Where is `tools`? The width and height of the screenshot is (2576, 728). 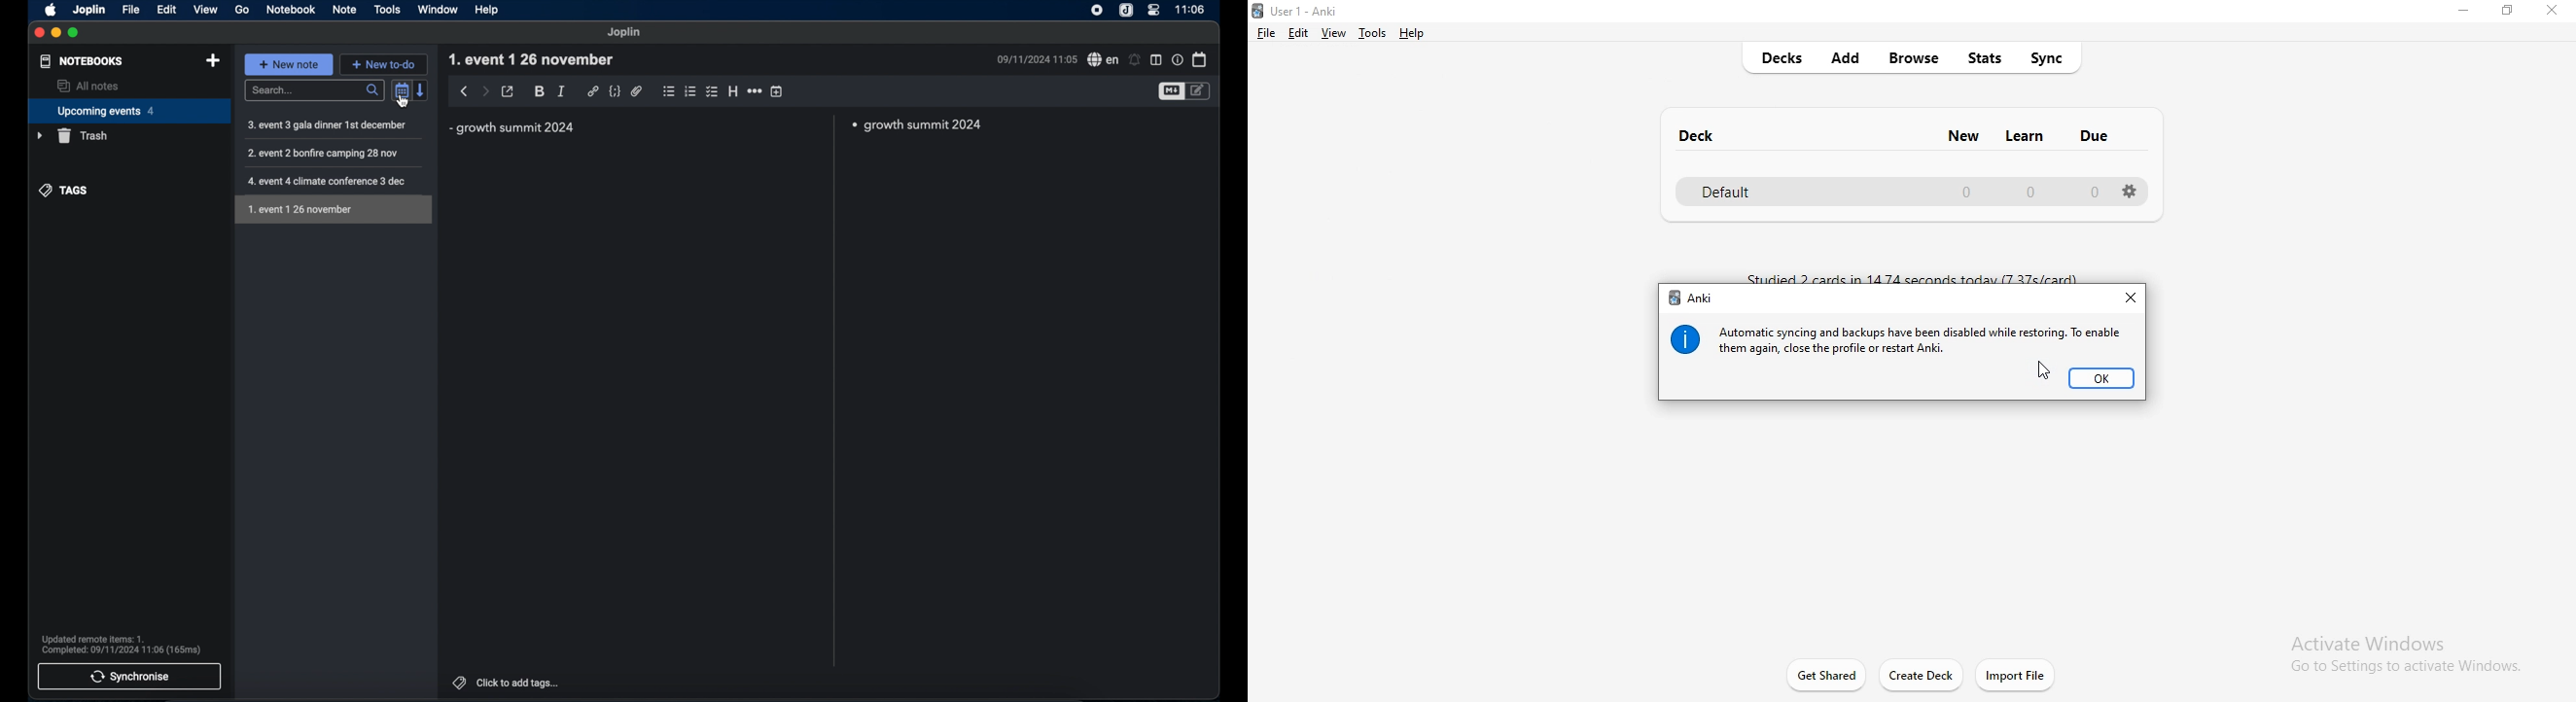 tools is located at coordinates (387, 9).